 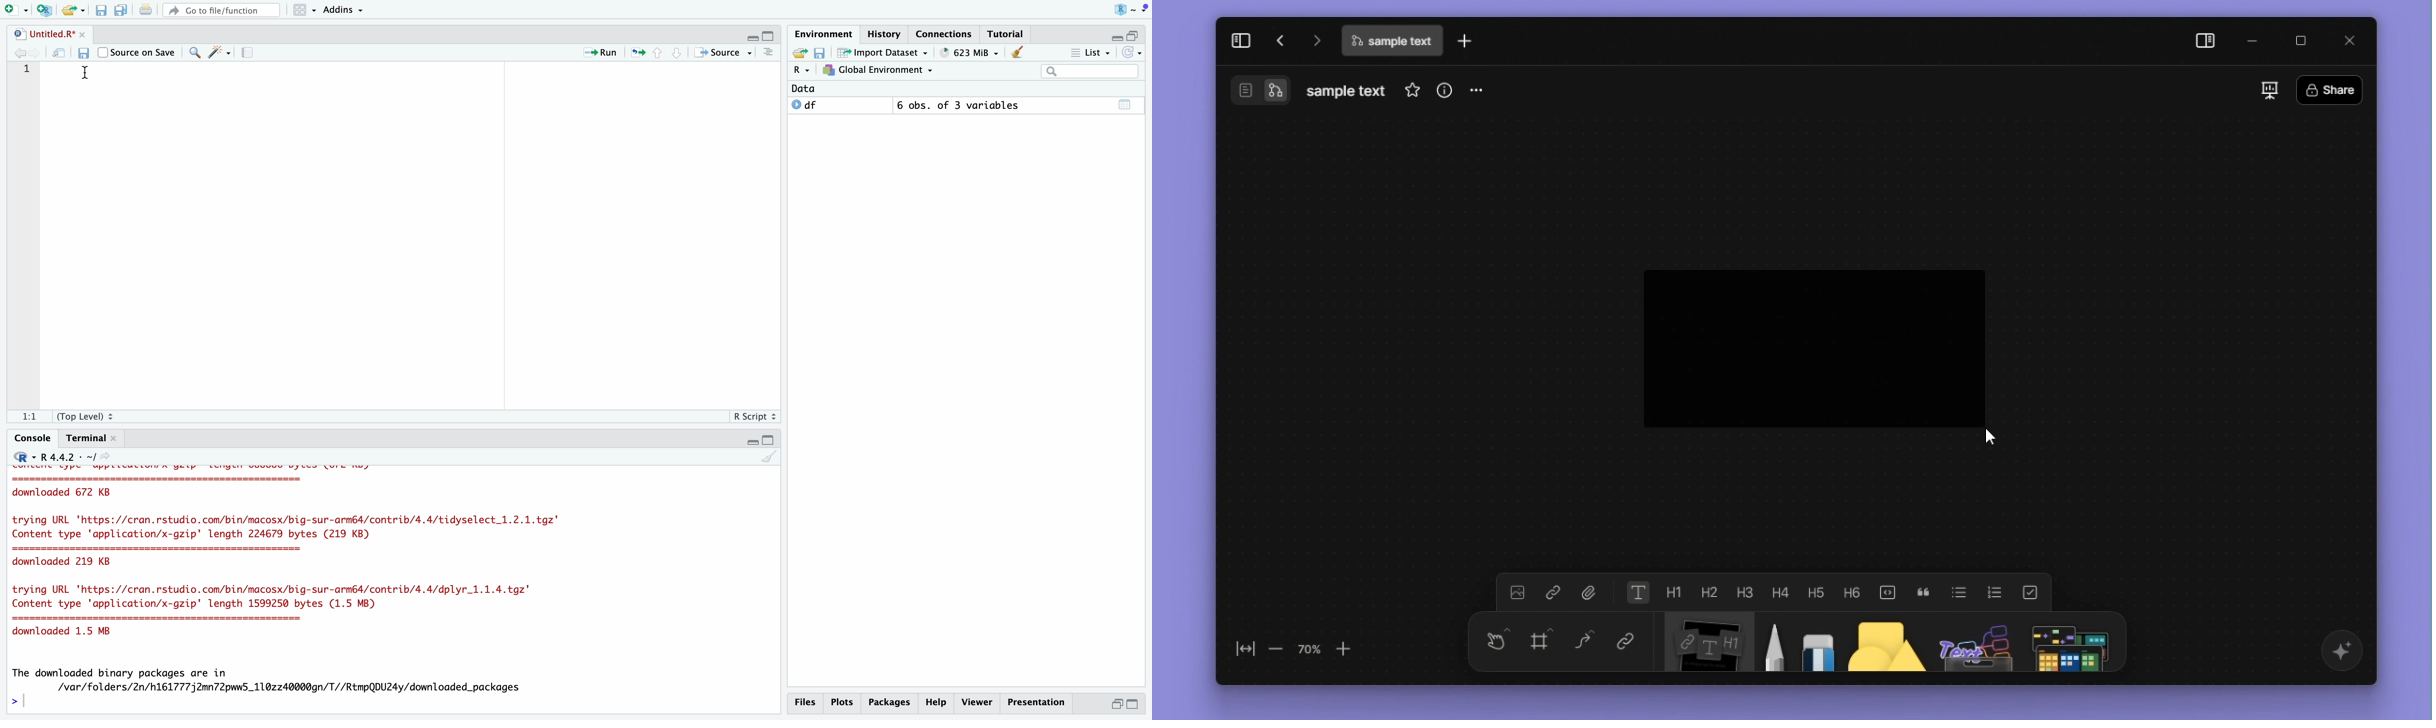 What do you see at coordinates (770, 52) in the screenshot?
I see `Outlines` at bounding box center [770, 52].